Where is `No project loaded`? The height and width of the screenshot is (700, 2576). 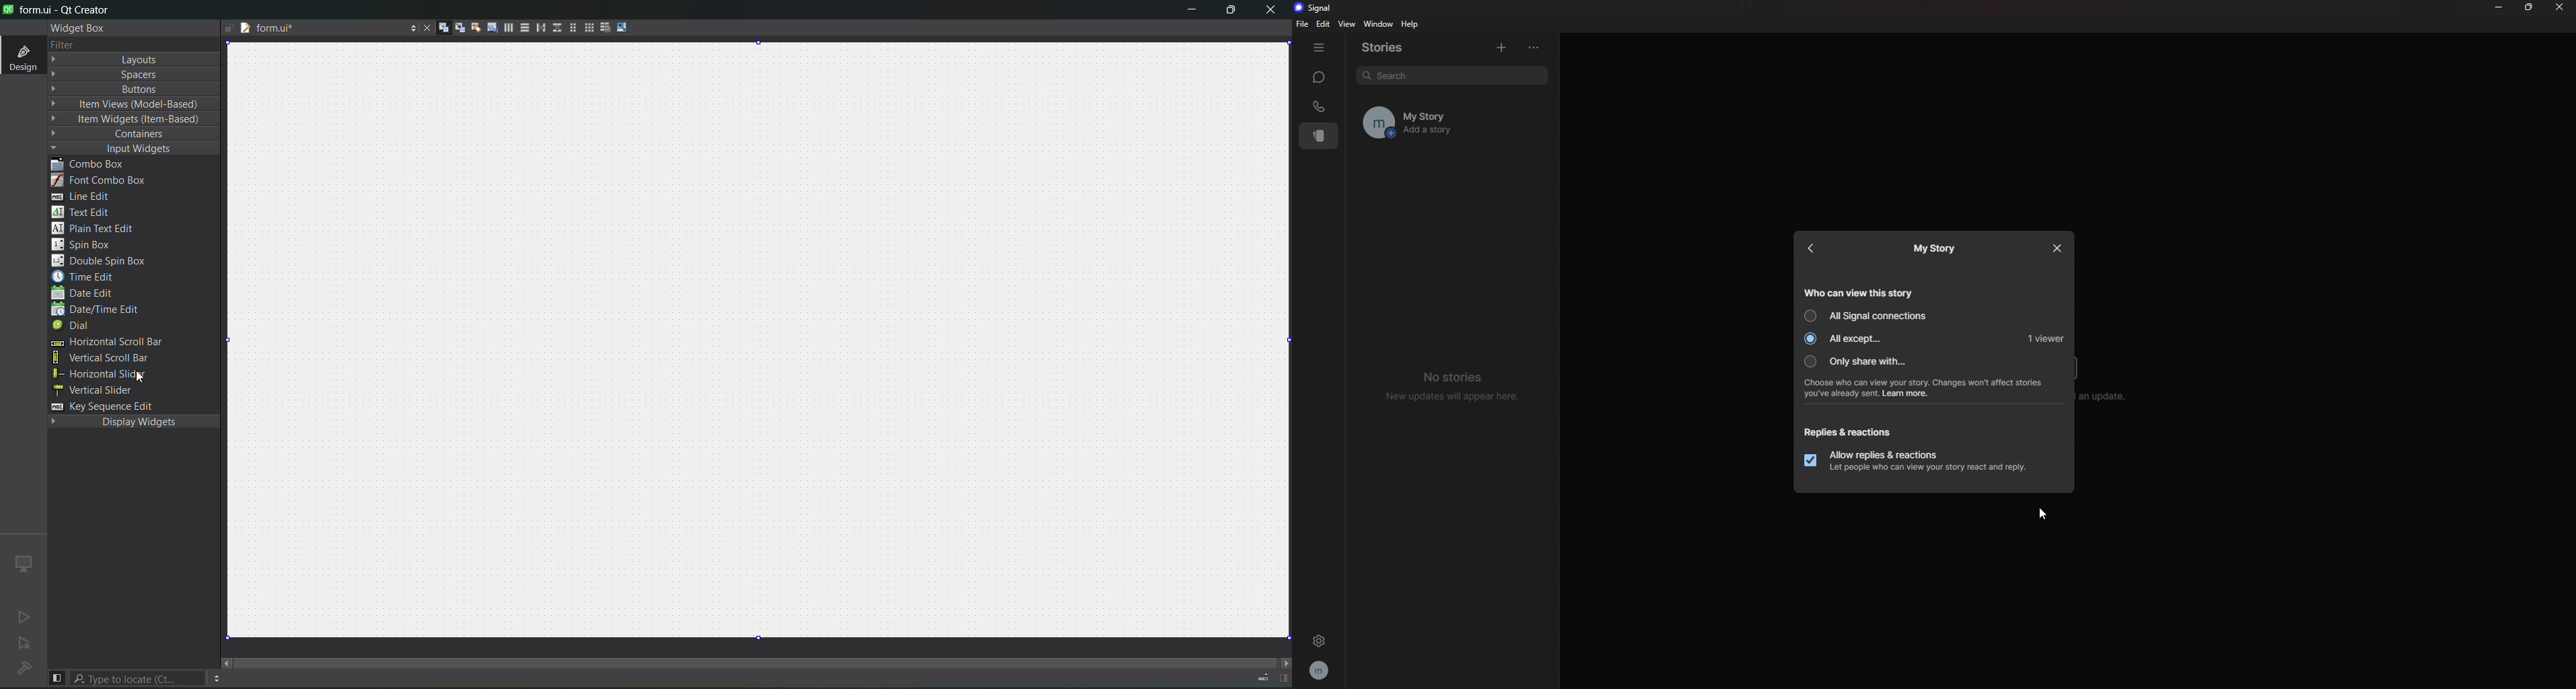 No project loaded is located at coordinates (23, 674).